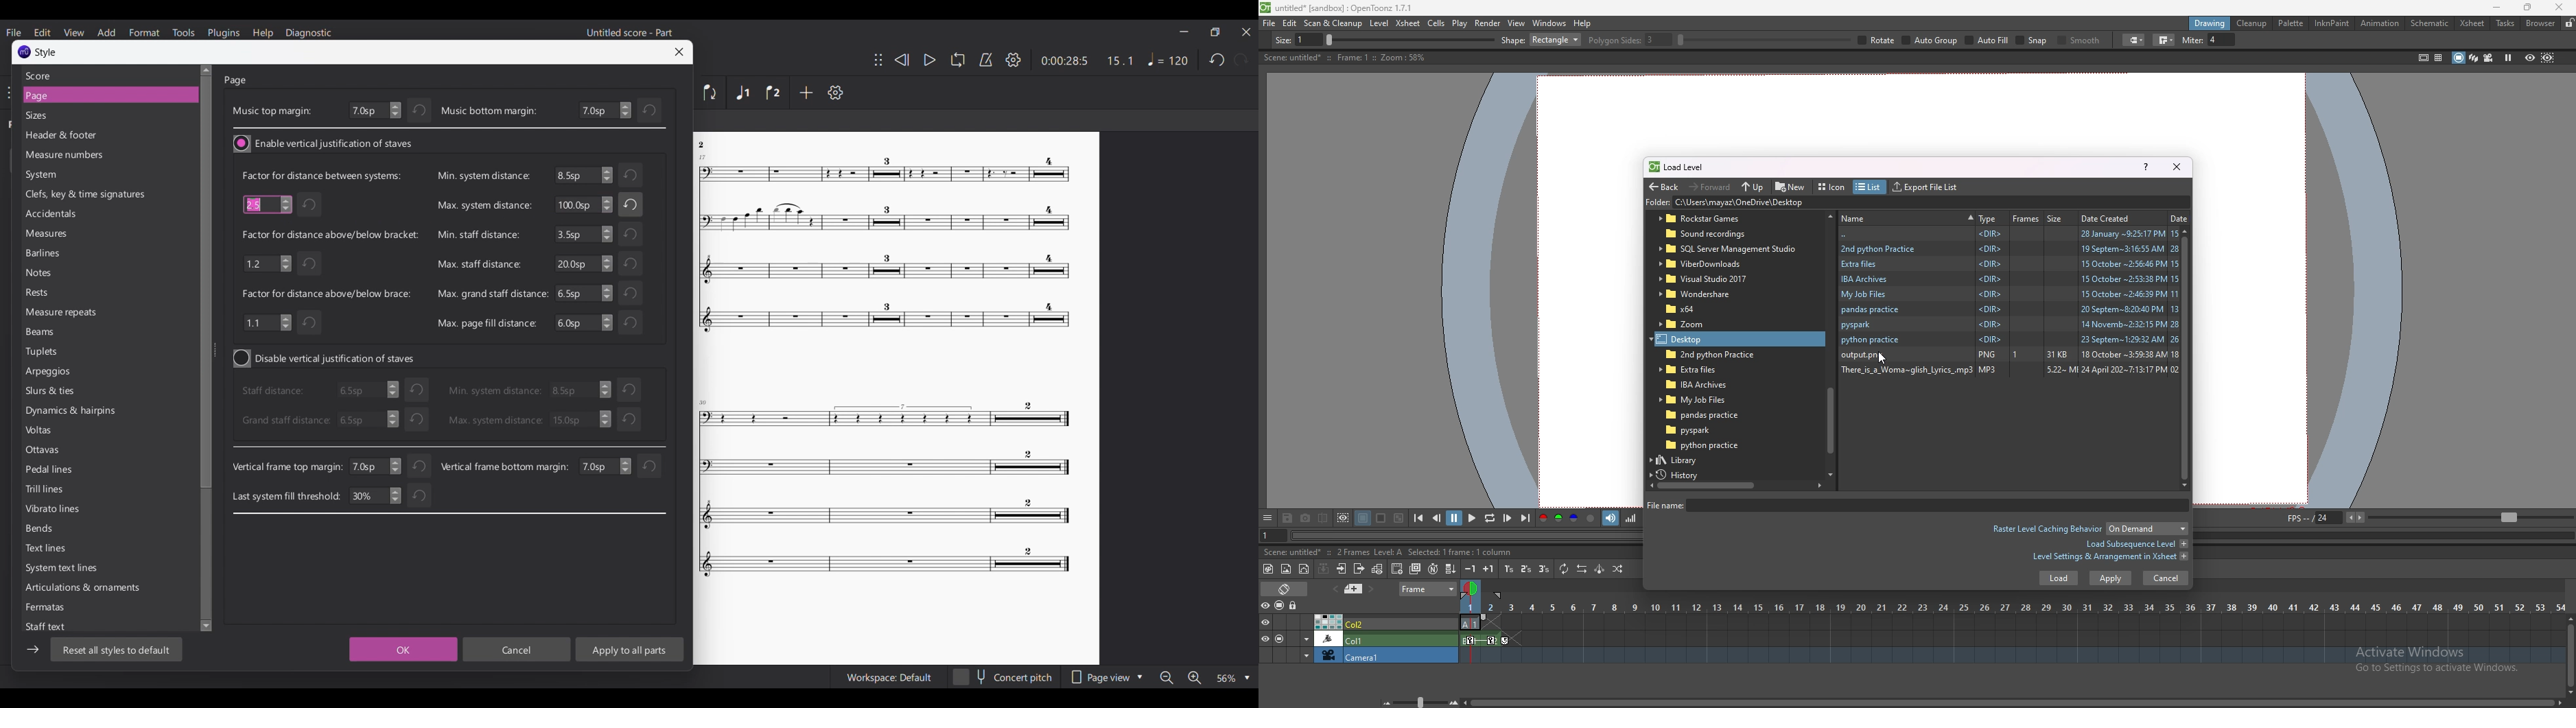 Image resolution: width=2576 pixels, height=728 pixels. I want to click on Articulations & ornaments, so click(81, 589).